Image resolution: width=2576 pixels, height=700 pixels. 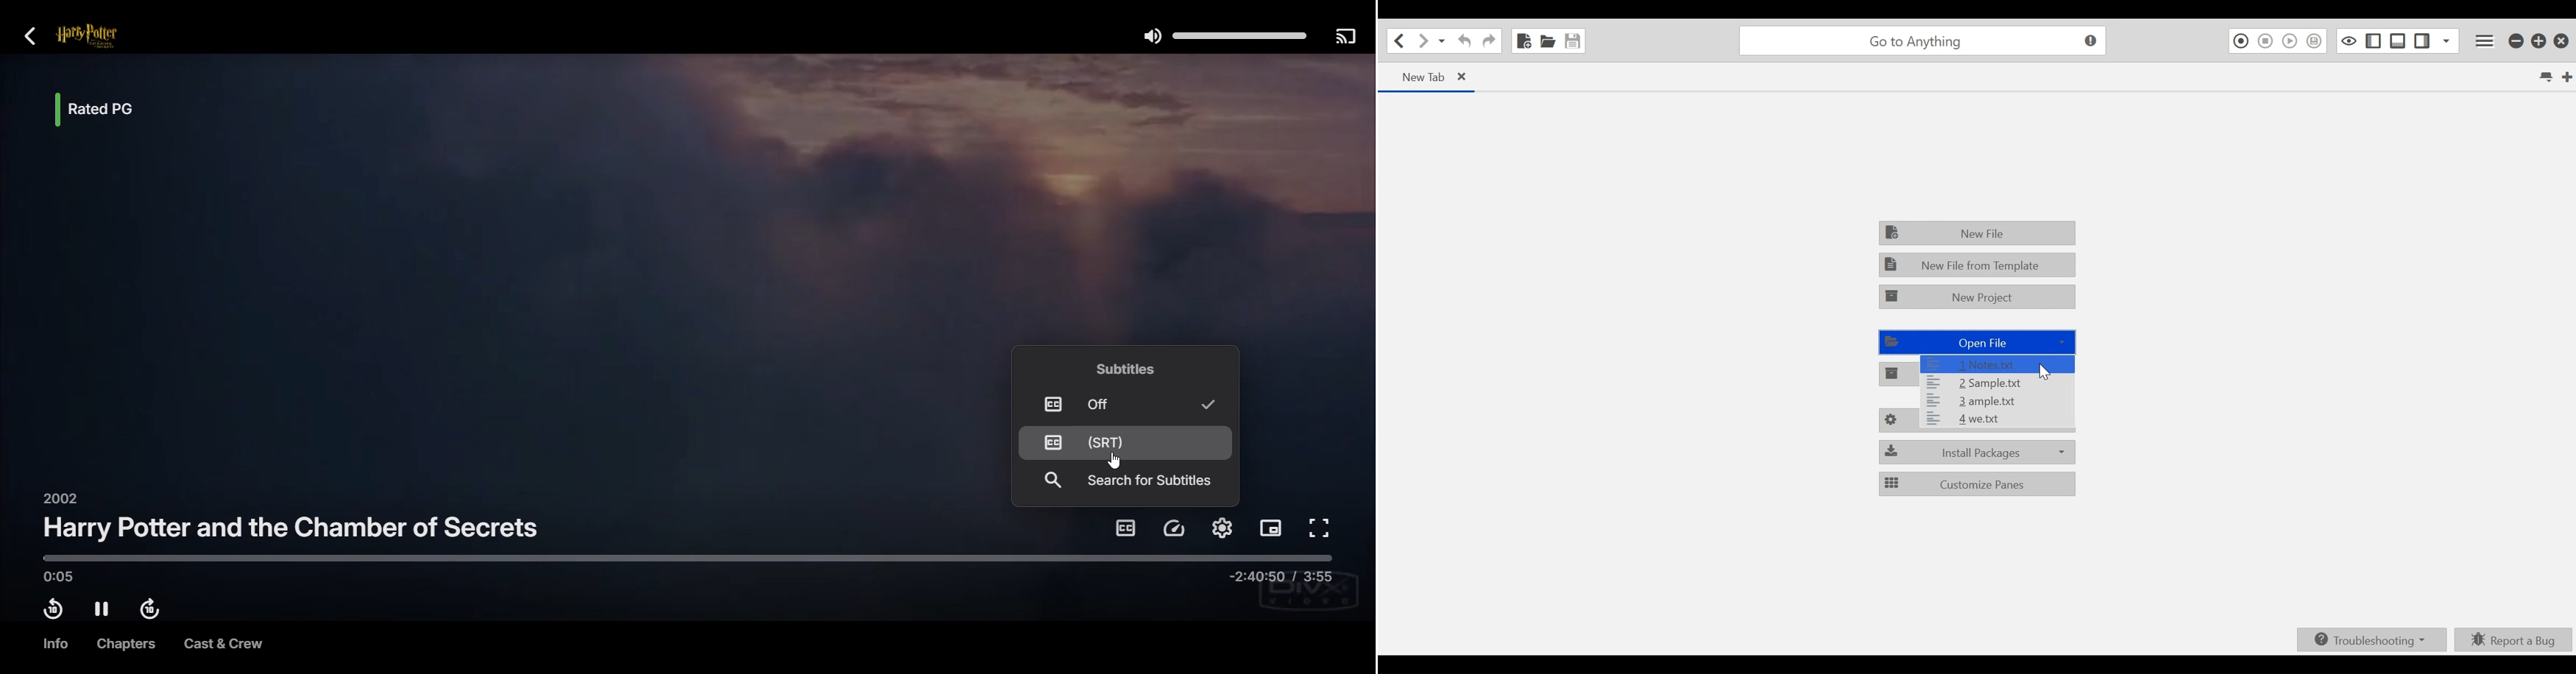 I want to click on cursor, so click(x=1114, y=461).